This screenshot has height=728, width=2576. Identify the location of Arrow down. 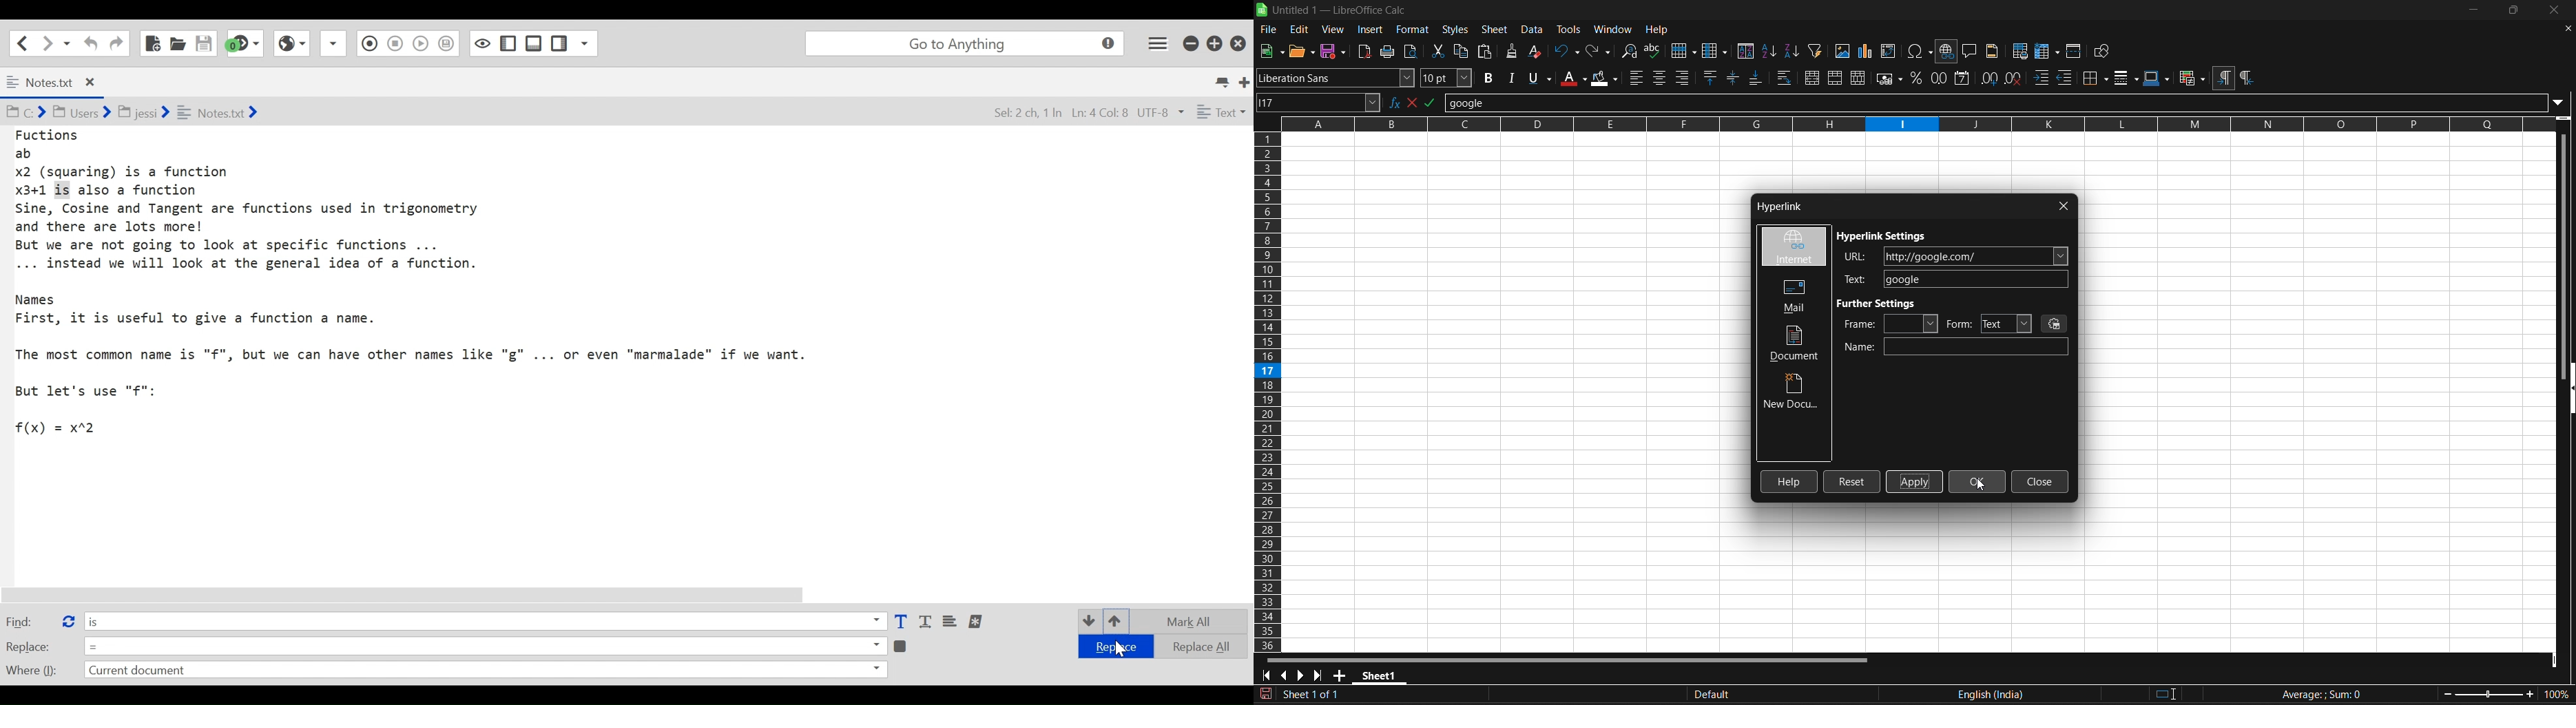
(1088, 620).